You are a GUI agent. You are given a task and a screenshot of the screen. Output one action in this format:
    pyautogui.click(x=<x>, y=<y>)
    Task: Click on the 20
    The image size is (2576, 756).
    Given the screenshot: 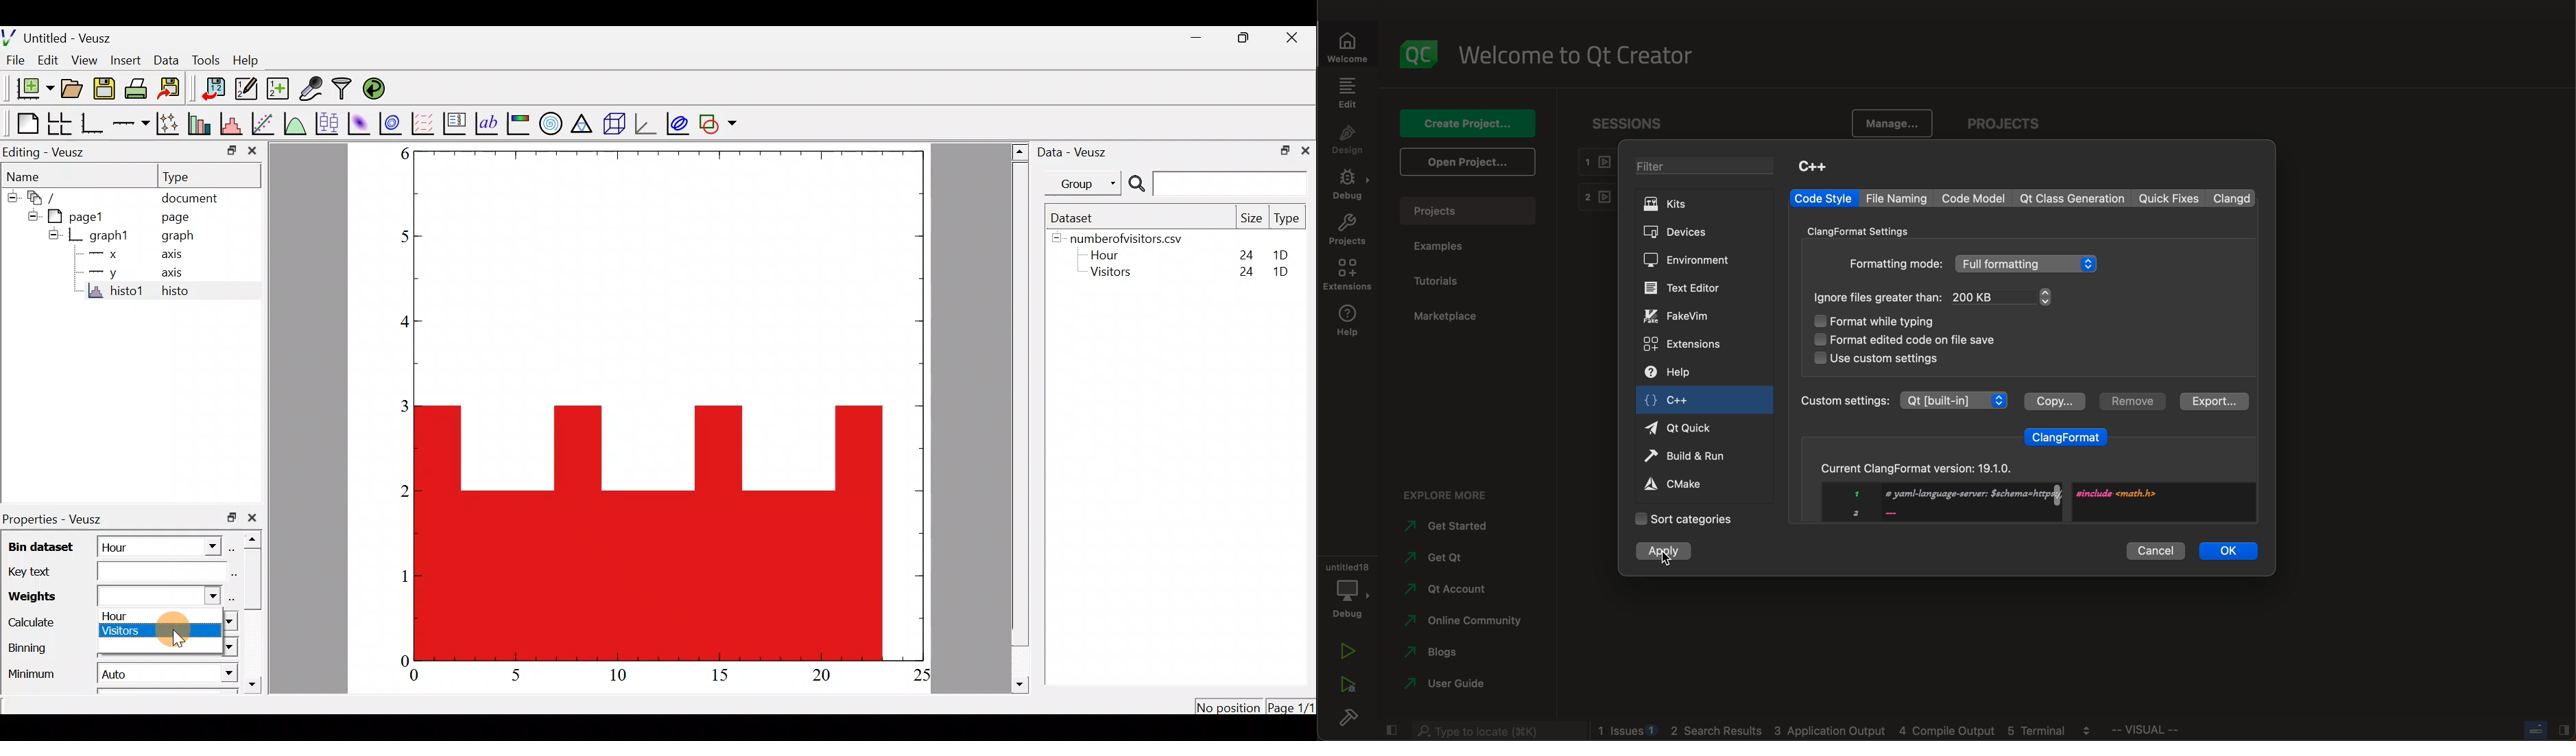 What is the action you would take?
    pyautogui.click(x=824, y=677)
    